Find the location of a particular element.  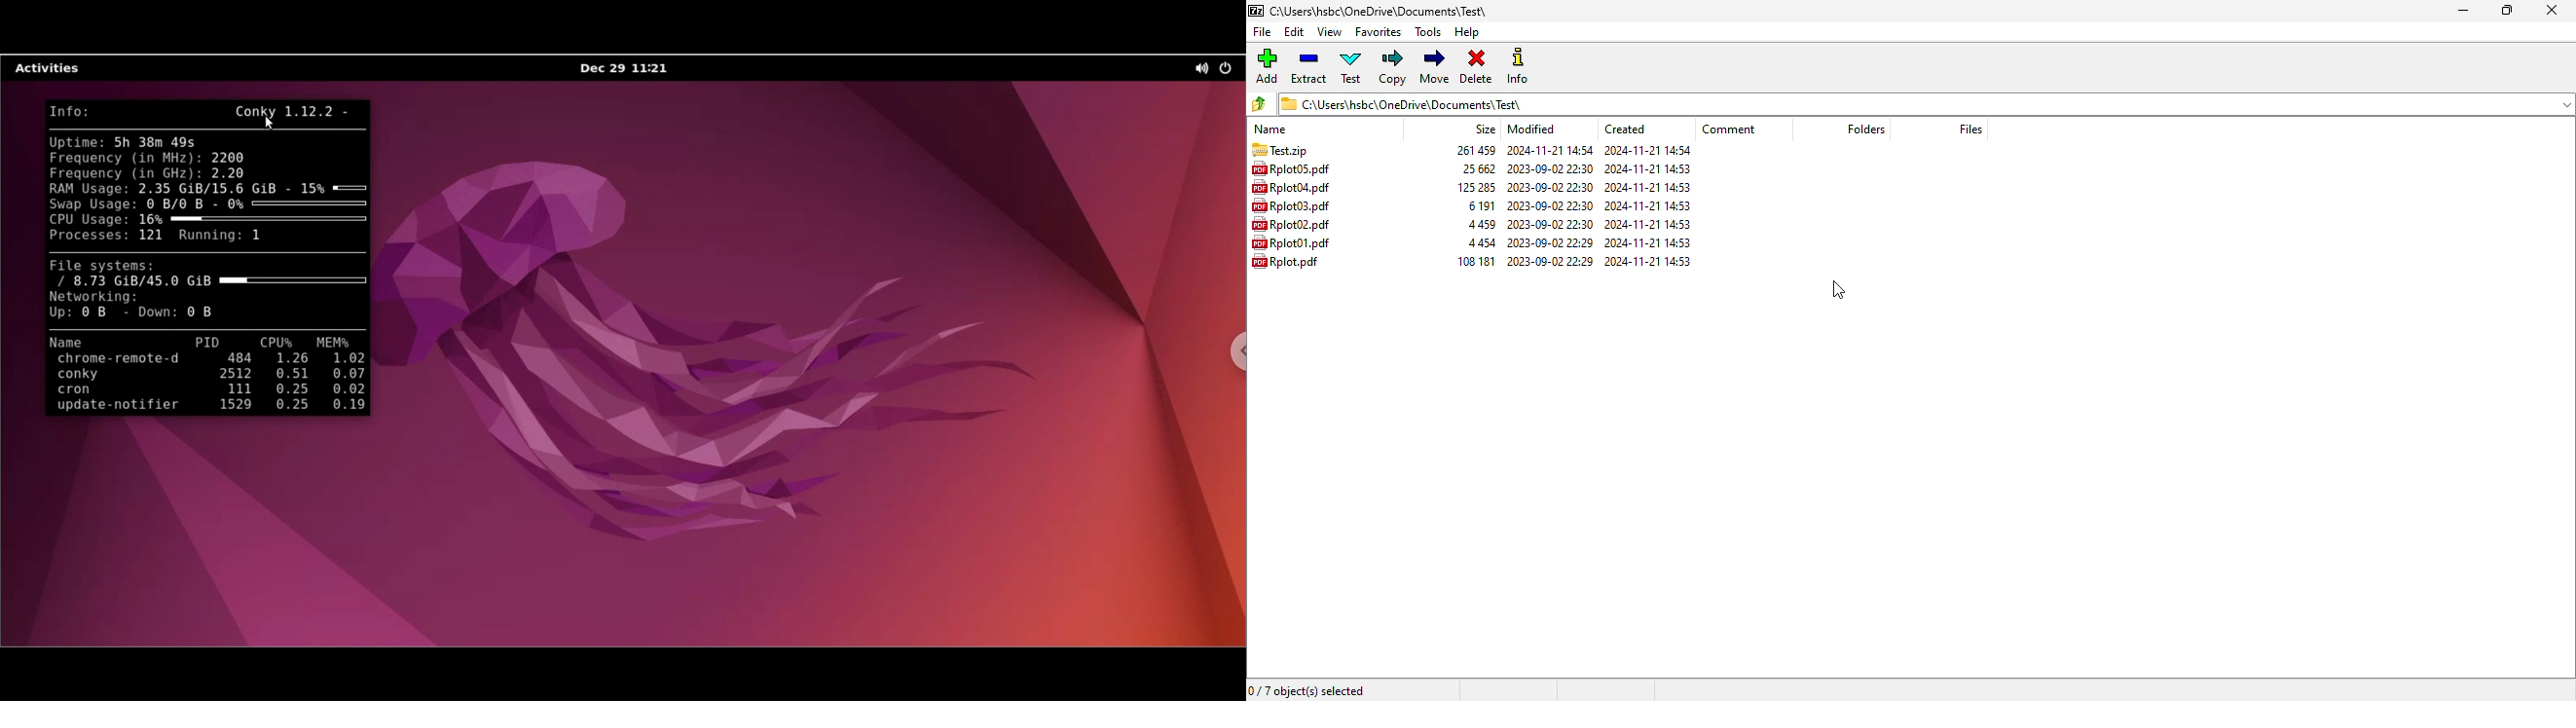

created date and time is located at coordinates (1646, 242).